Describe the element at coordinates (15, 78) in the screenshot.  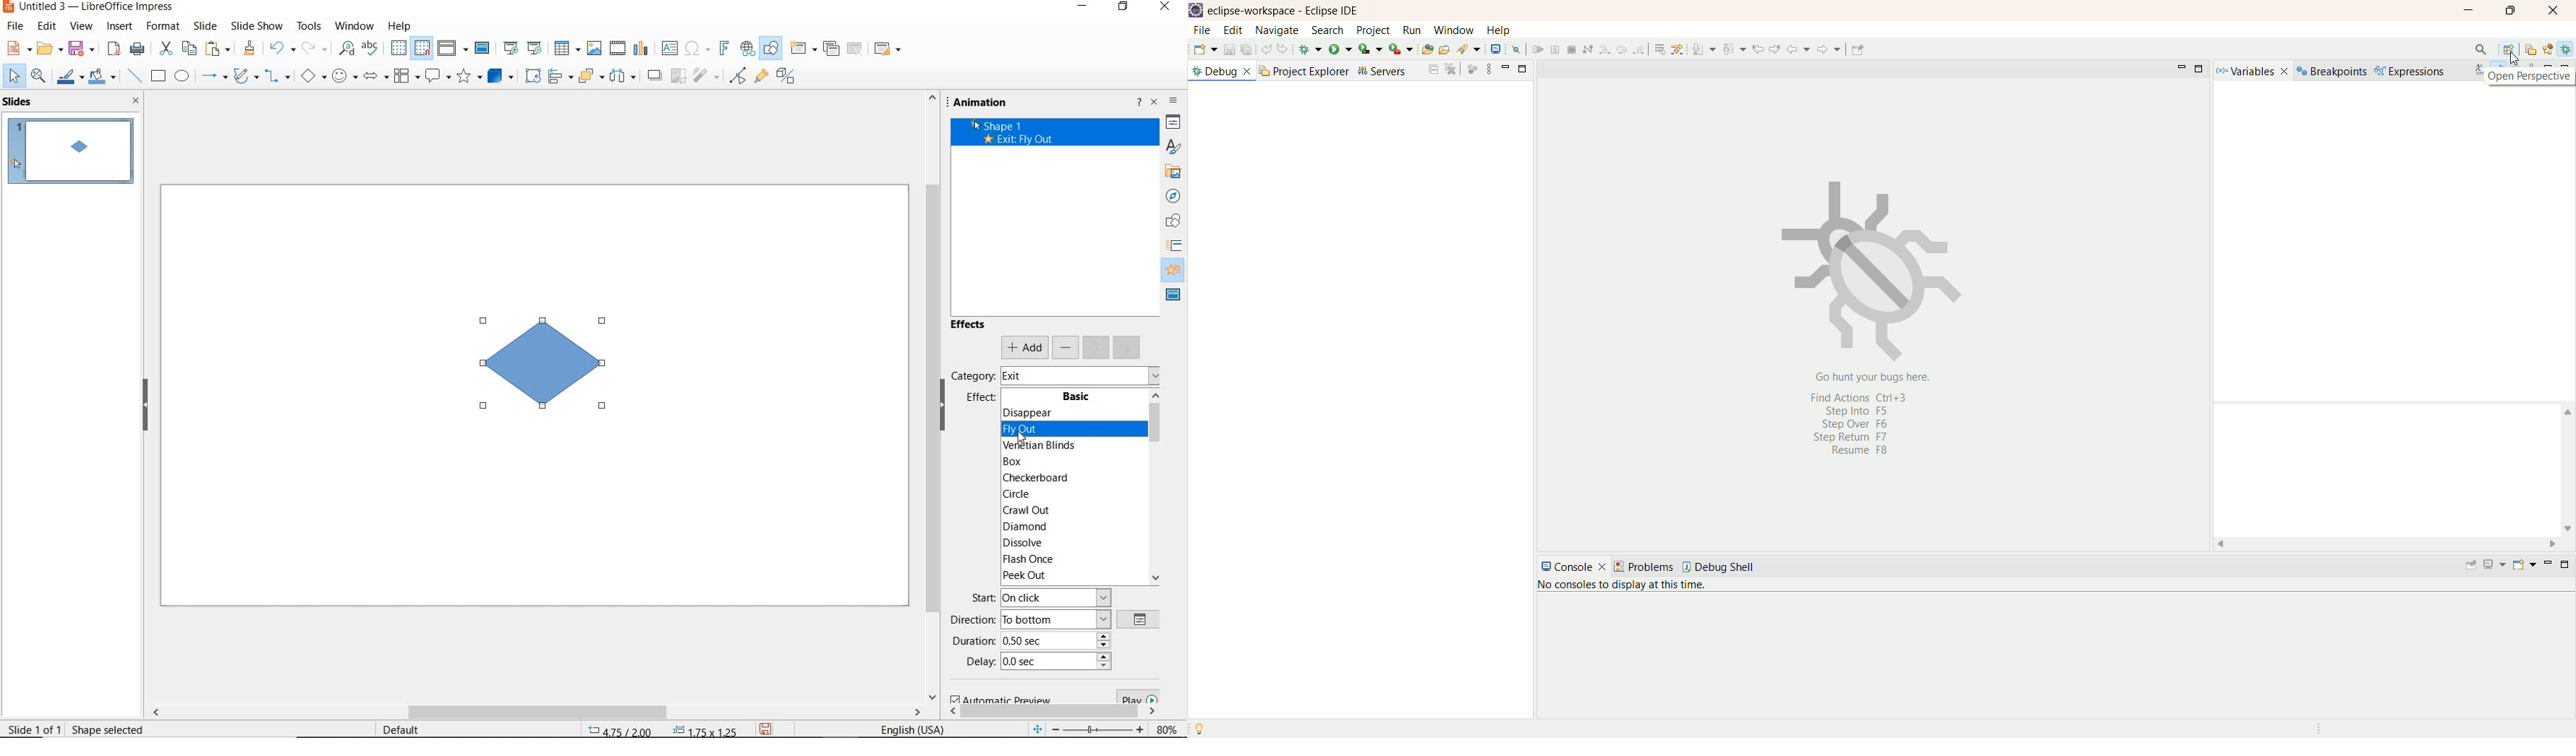
I see `select` at that location.